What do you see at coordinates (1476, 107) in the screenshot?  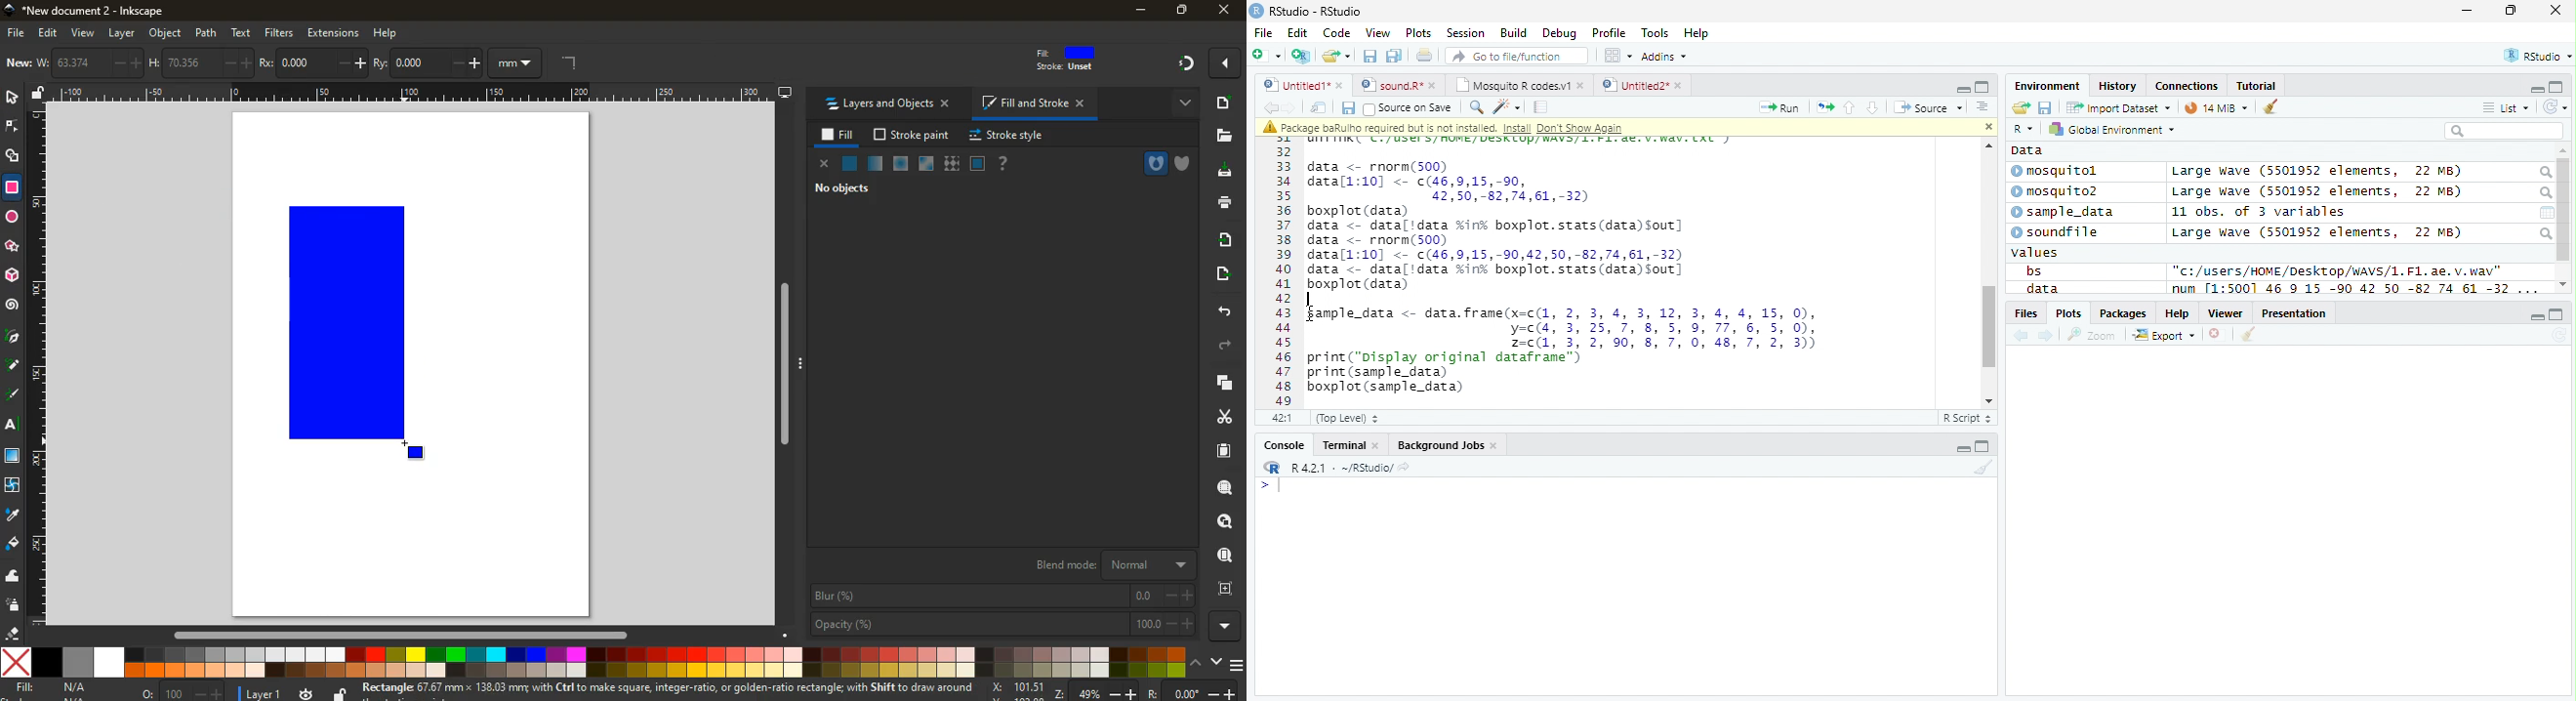 I see `Find` at bounding box center [1476, 107].